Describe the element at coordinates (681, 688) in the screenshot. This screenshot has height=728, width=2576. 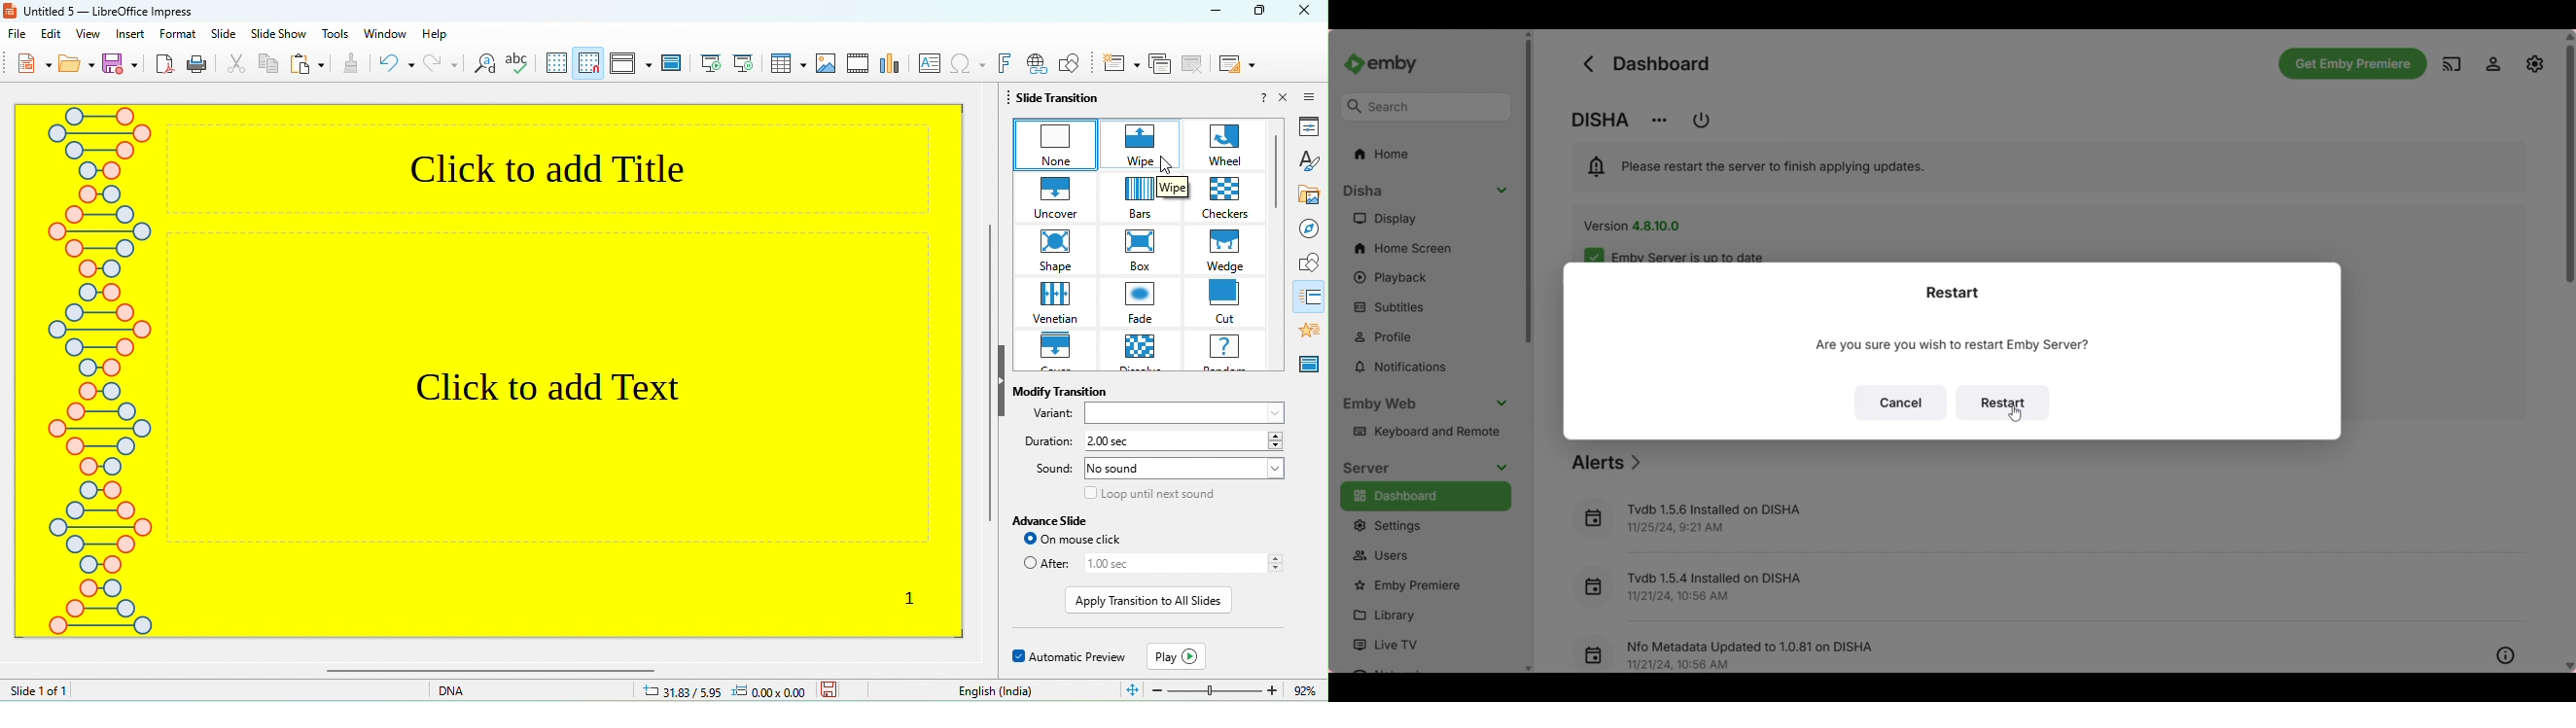
I see `31.83/5.95` at that location.